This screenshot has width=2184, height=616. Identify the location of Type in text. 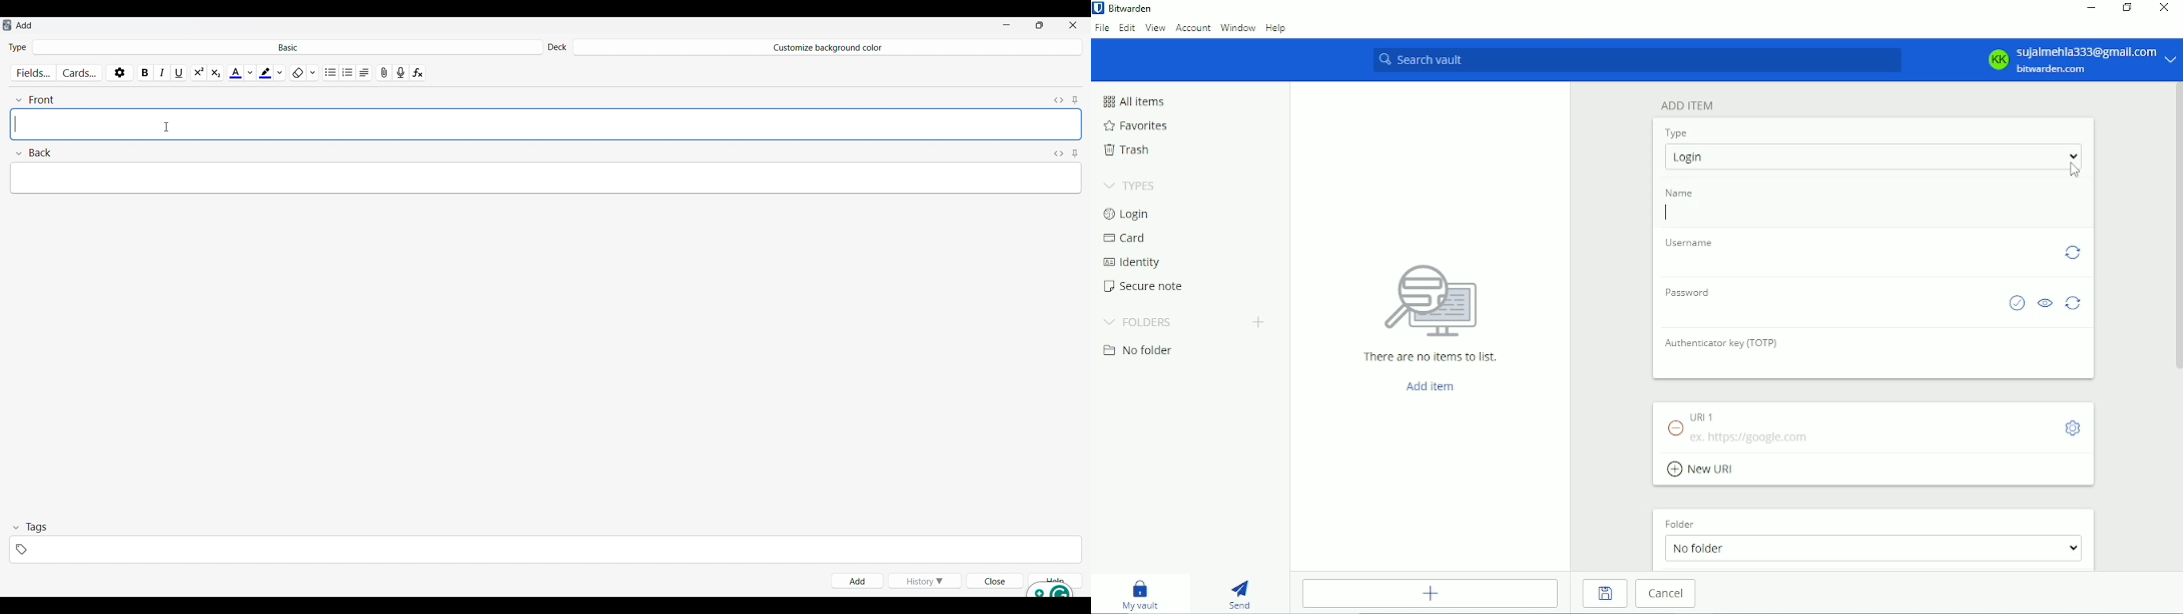
(546, 123).